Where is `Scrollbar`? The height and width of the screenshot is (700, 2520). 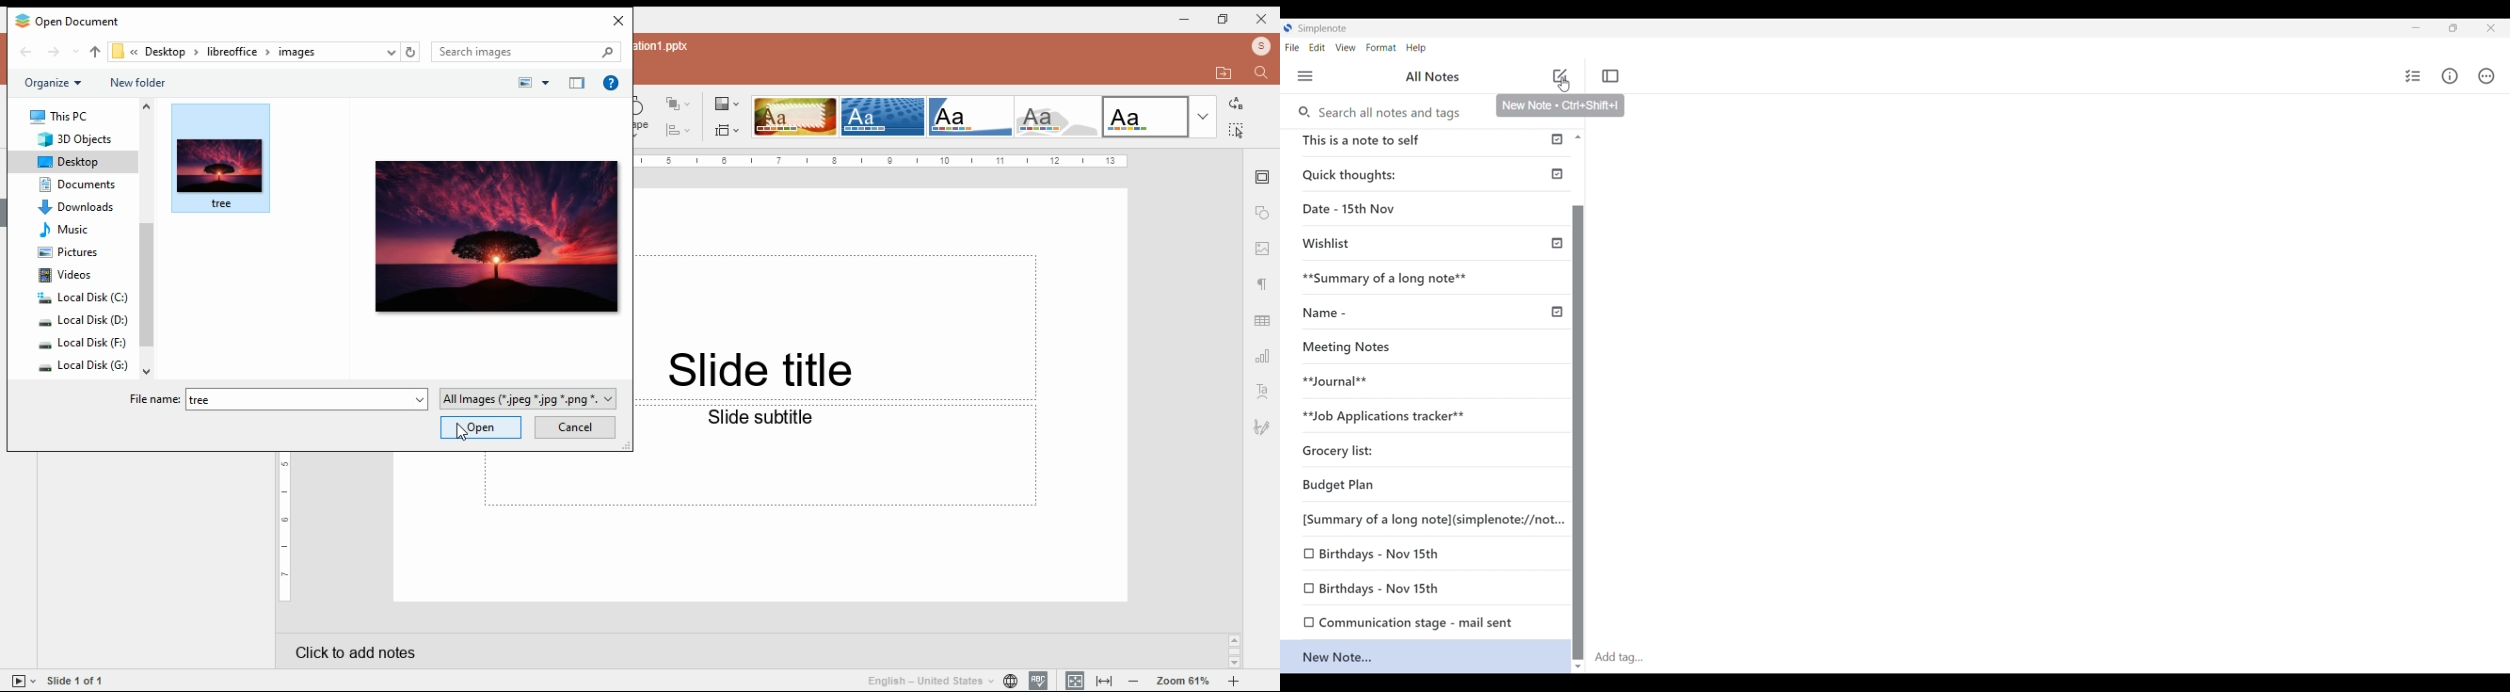 Scrollbar is located at coordinates (1232, 651).